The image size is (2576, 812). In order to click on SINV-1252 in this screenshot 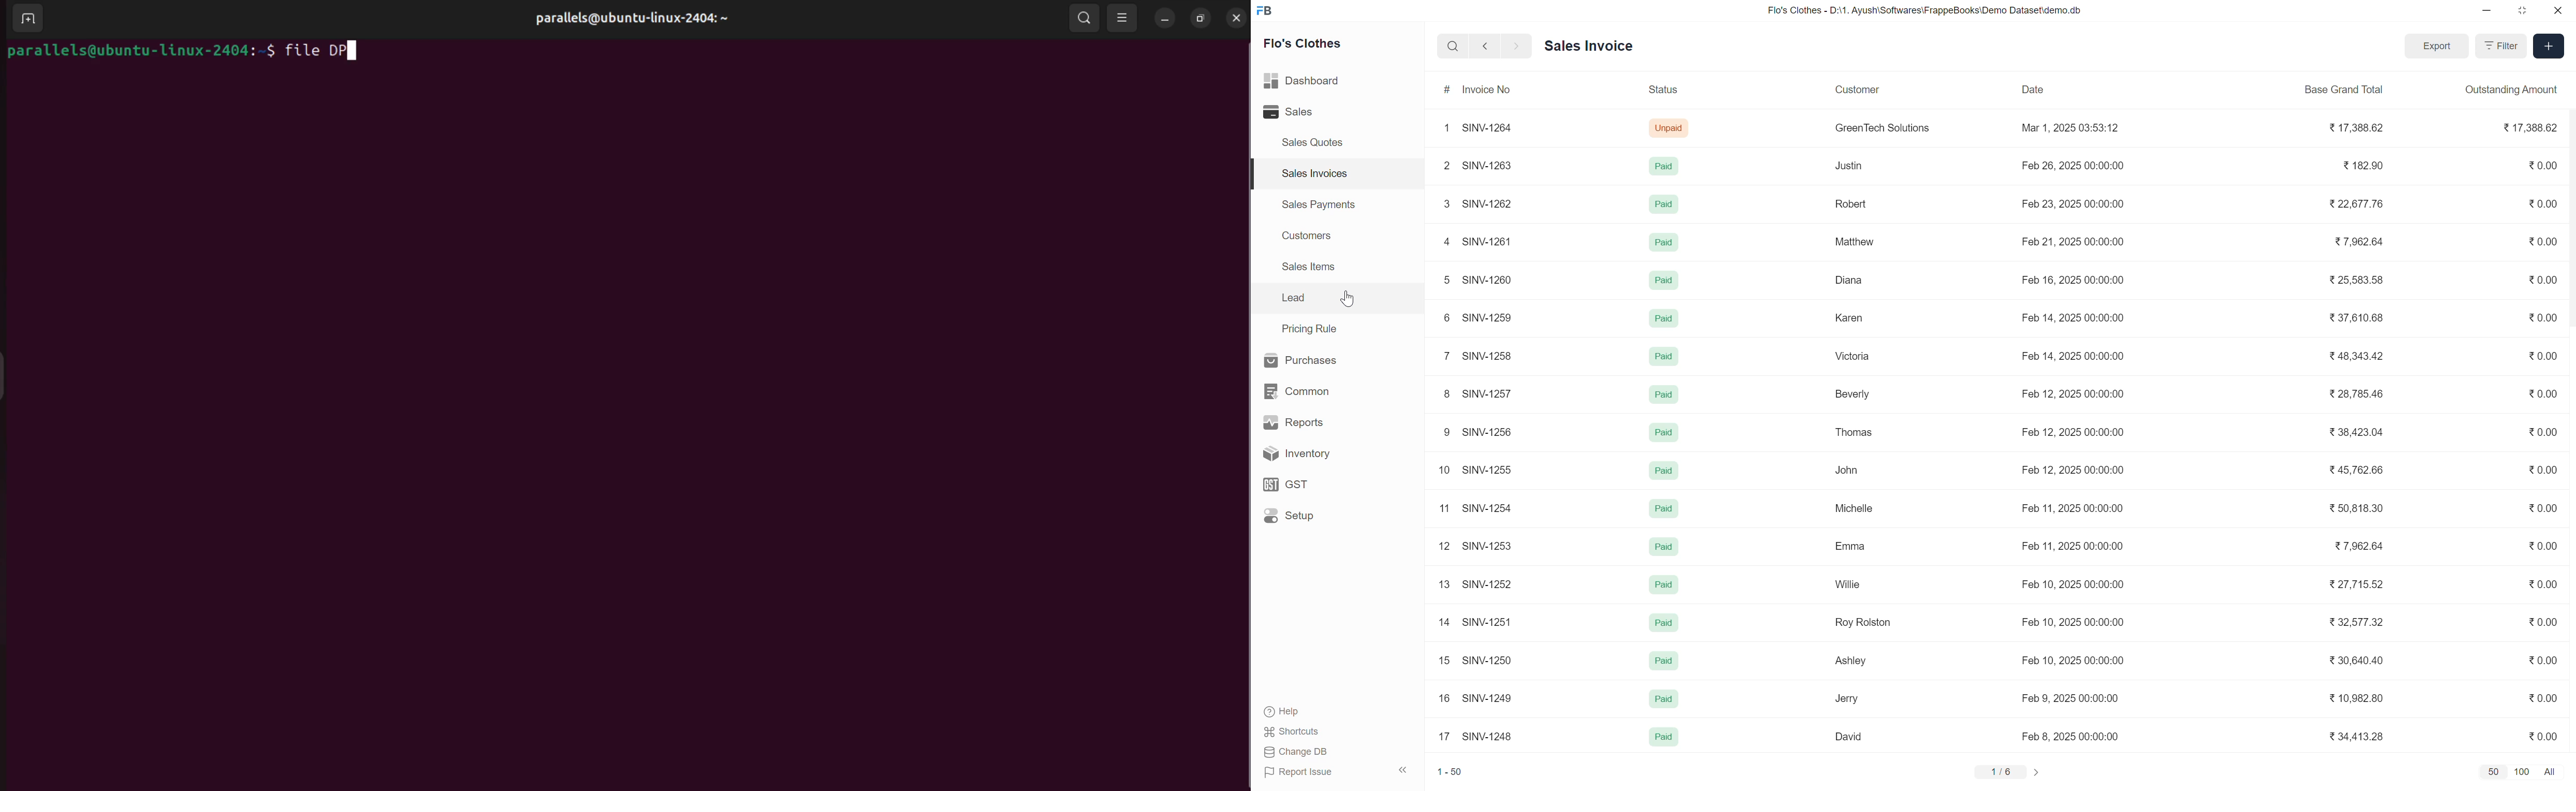, I will do `click(1489, 583)`.